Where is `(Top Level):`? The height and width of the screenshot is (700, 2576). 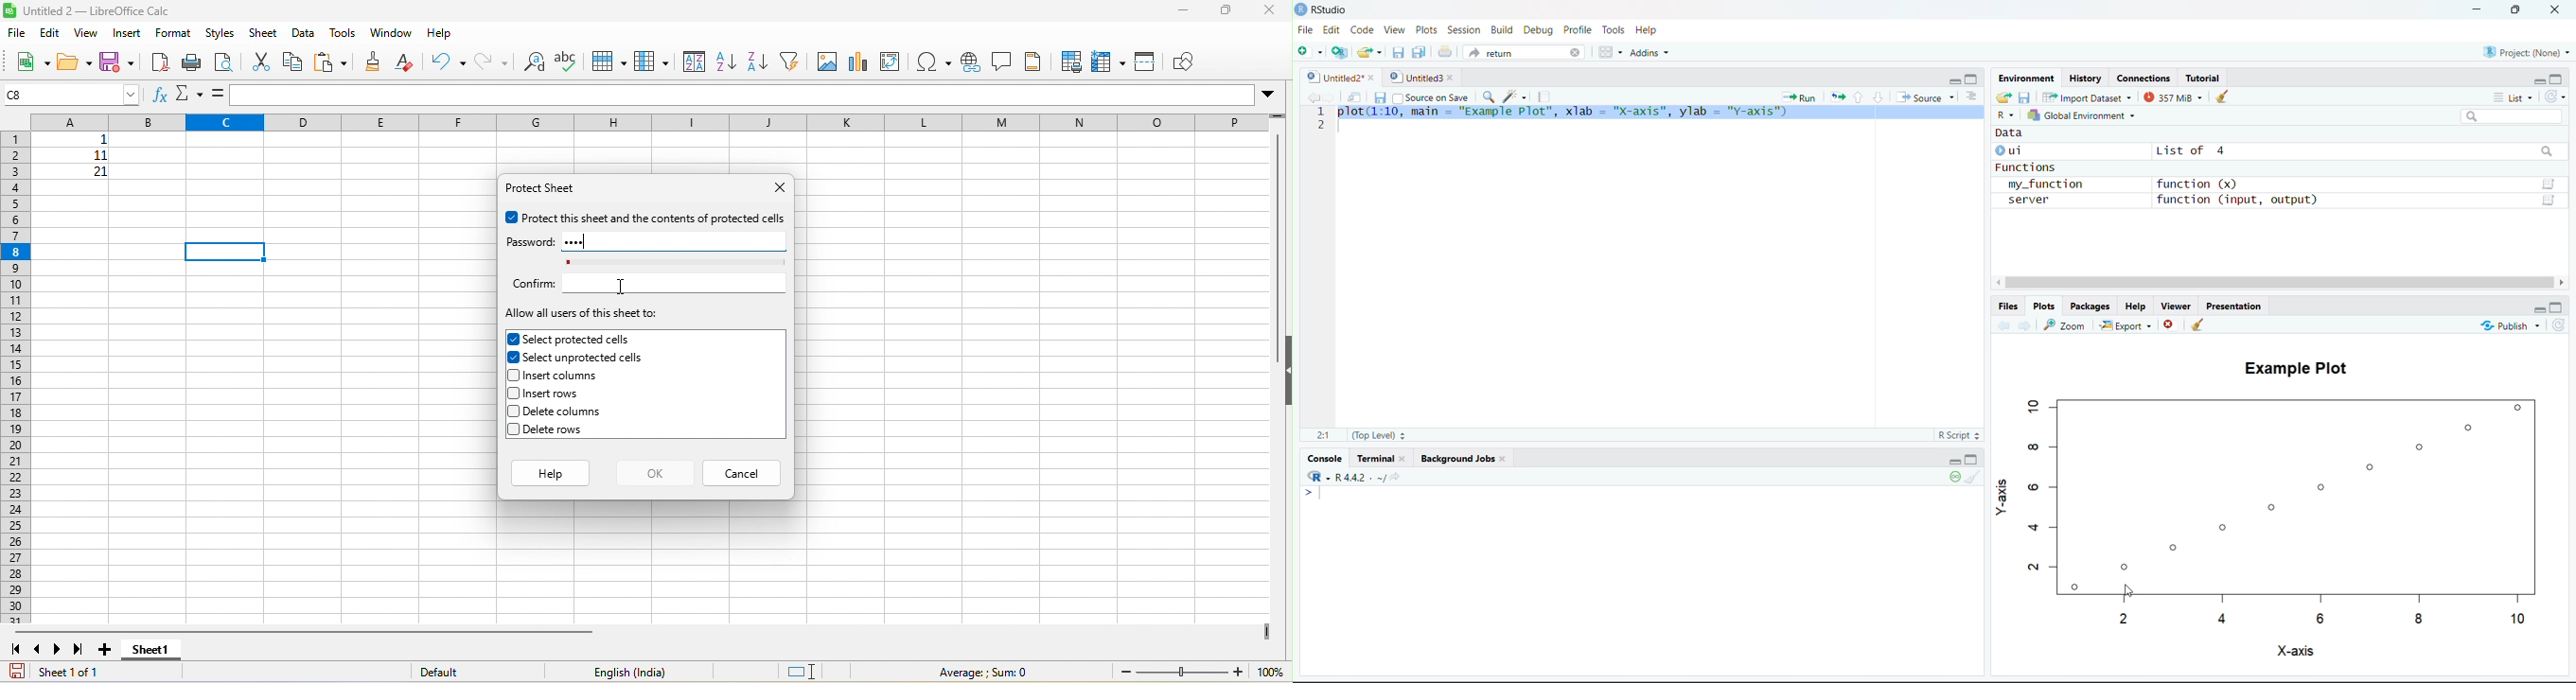
(Top Level): is located at coordinates (1377, 434).